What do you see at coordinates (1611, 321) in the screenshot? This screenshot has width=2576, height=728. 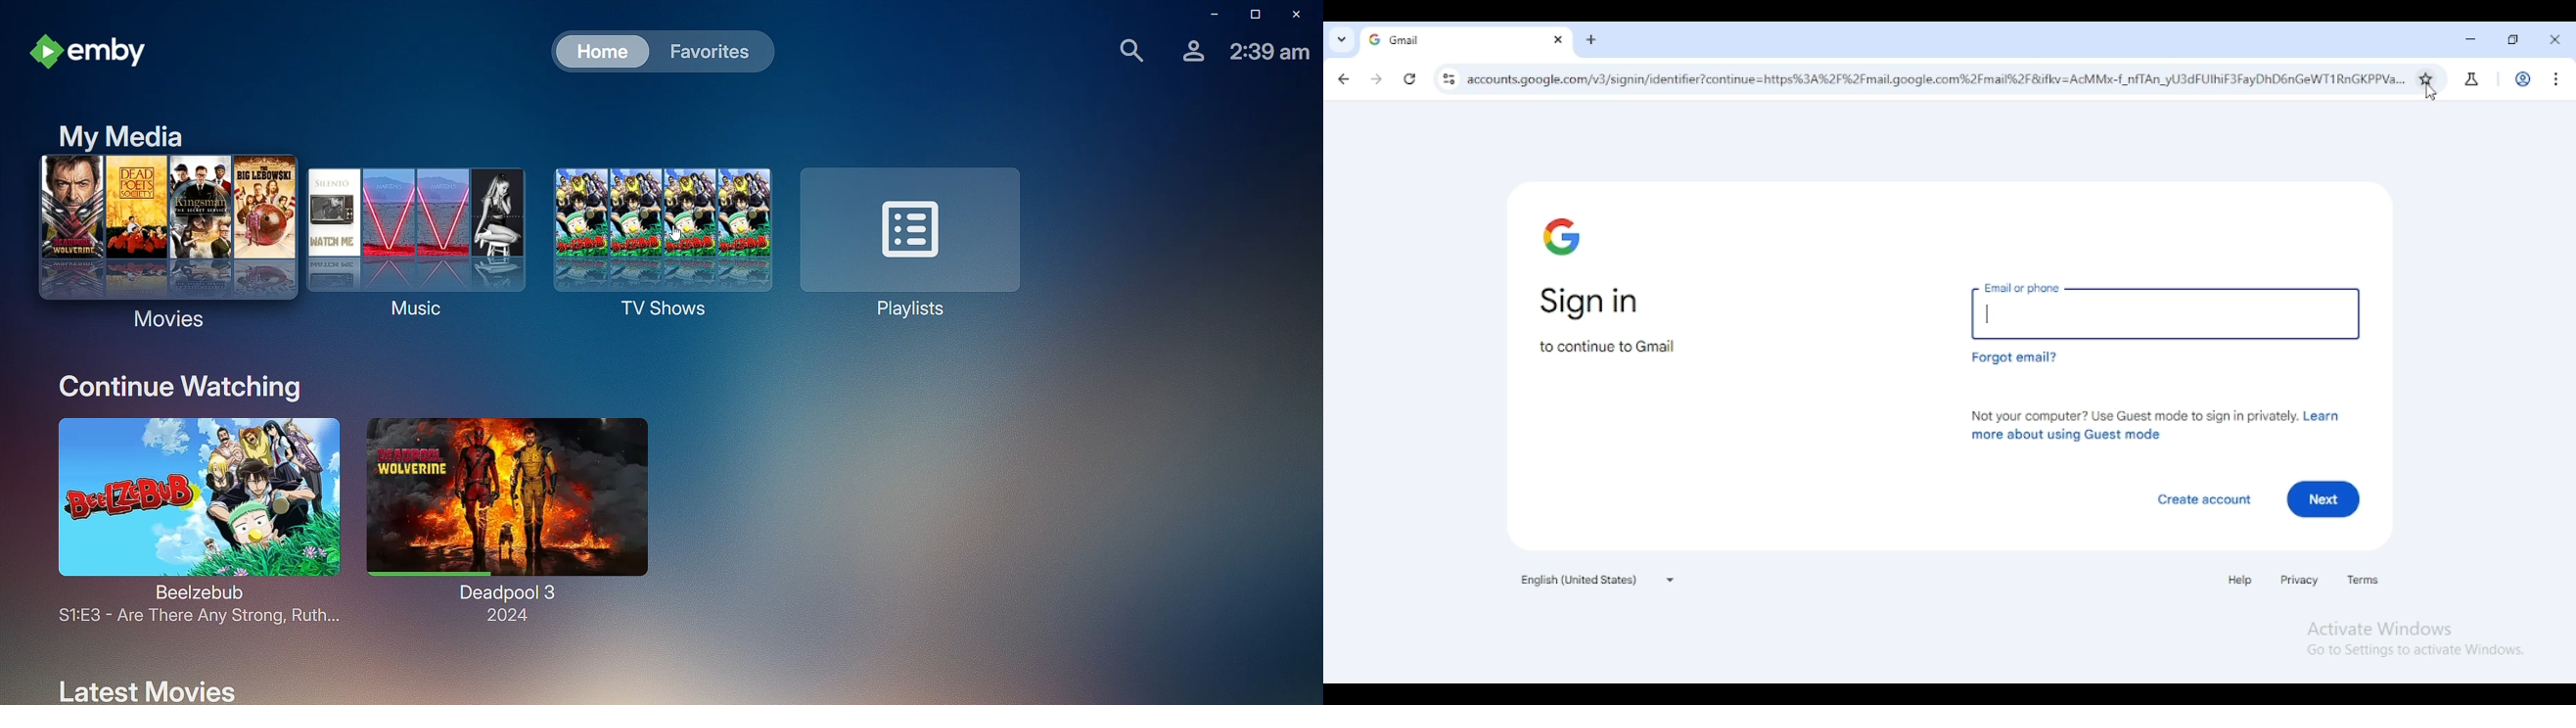 I see `sign in to continue to Gmail` at bounding box center [1611, 321].